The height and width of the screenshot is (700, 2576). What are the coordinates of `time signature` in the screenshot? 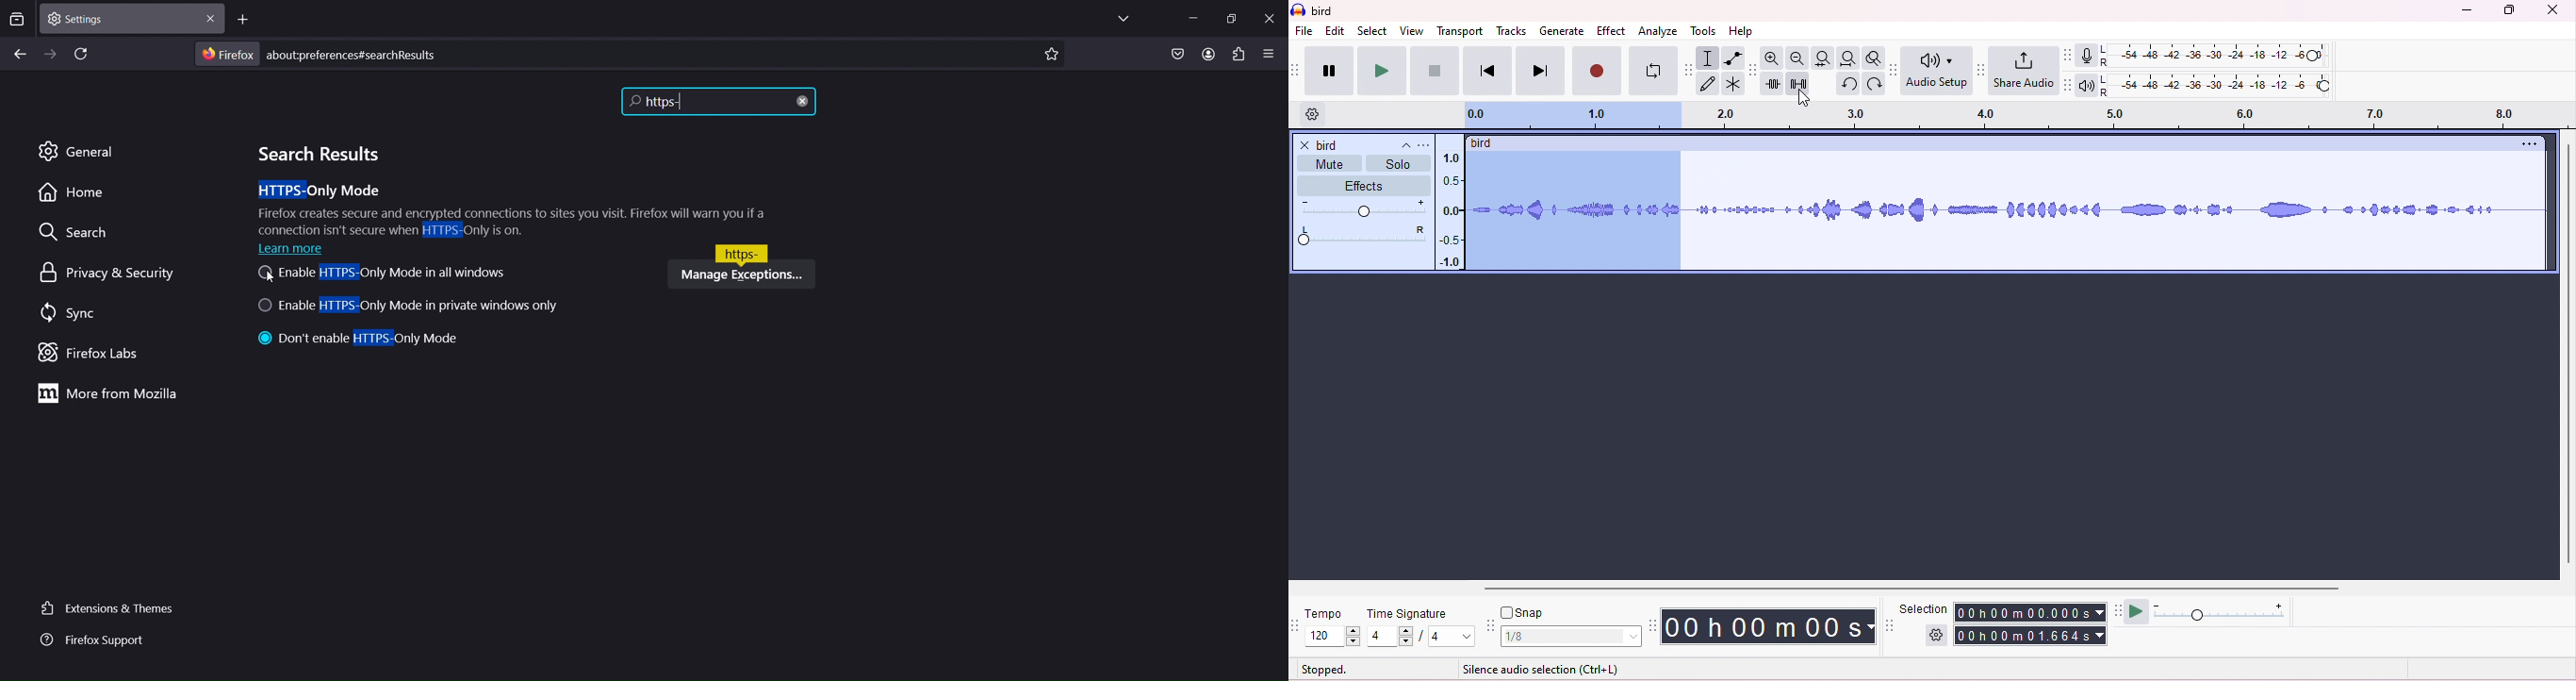 It's located at (1410, 613).